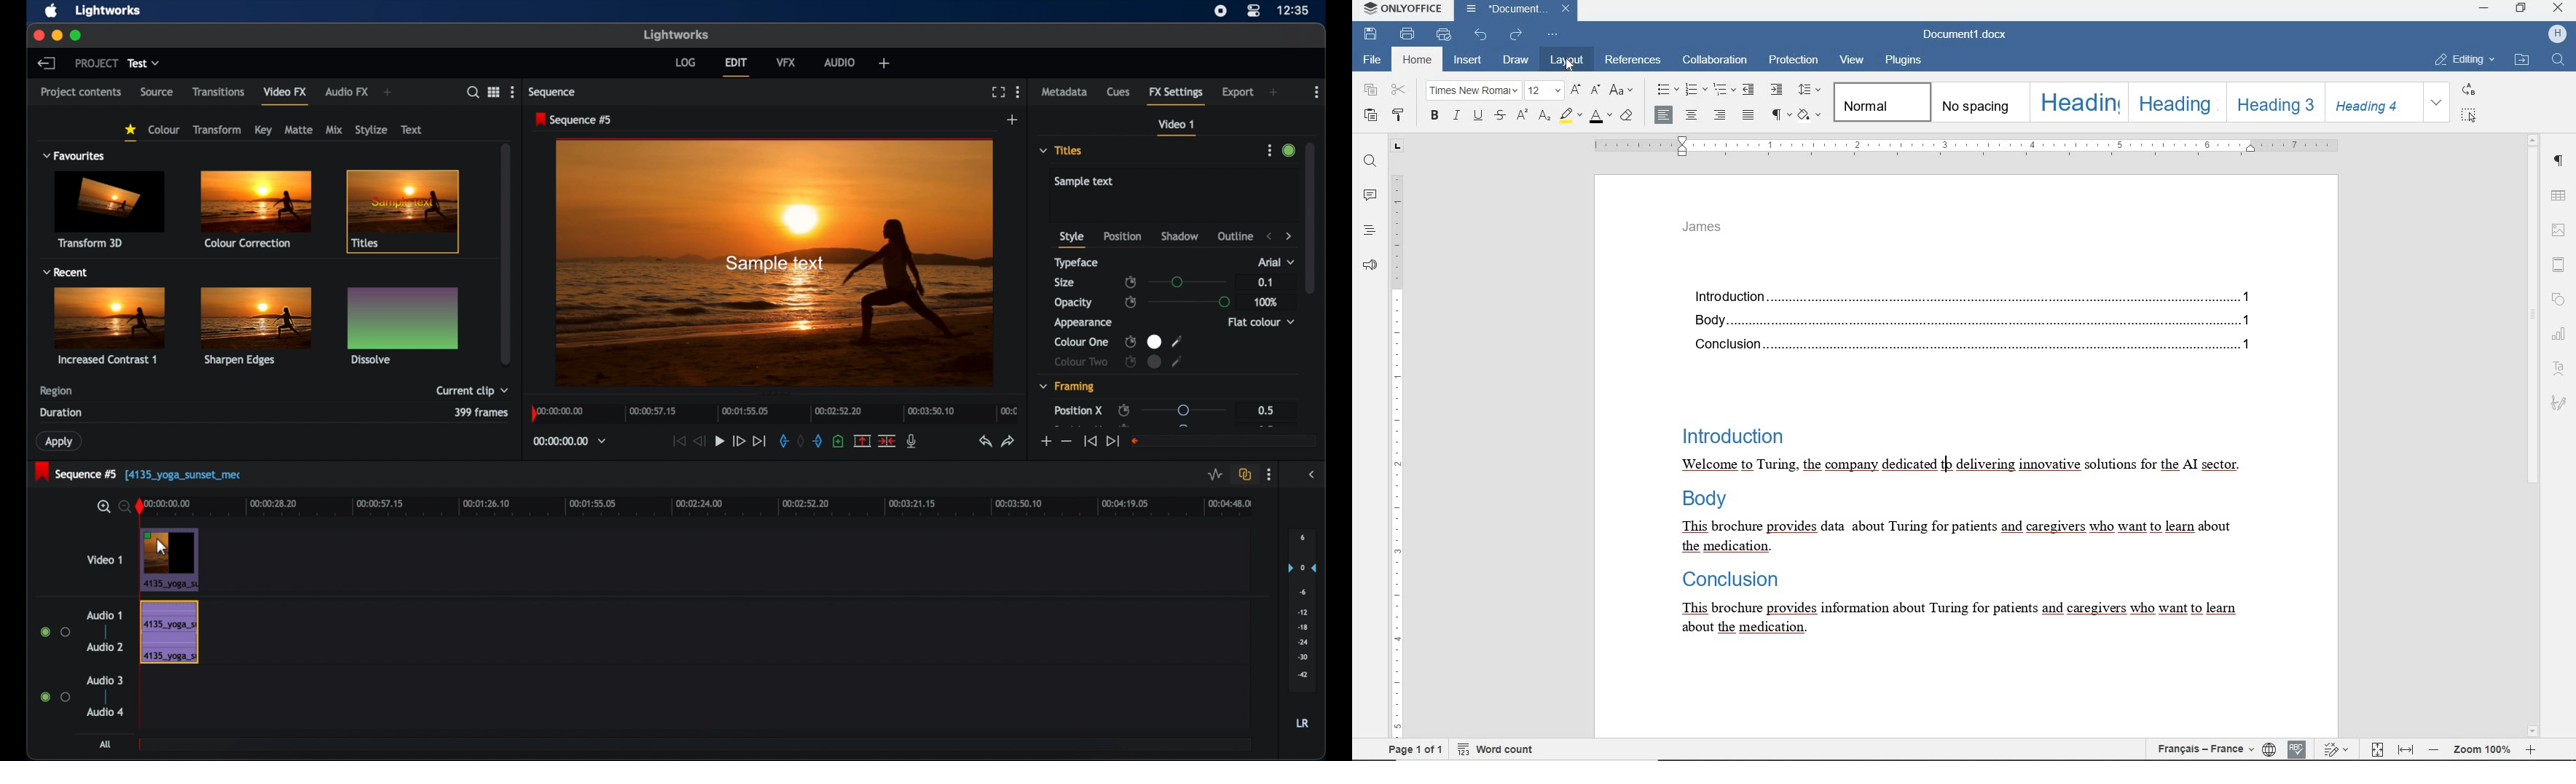  I want to click on text, so click(1981, 465).